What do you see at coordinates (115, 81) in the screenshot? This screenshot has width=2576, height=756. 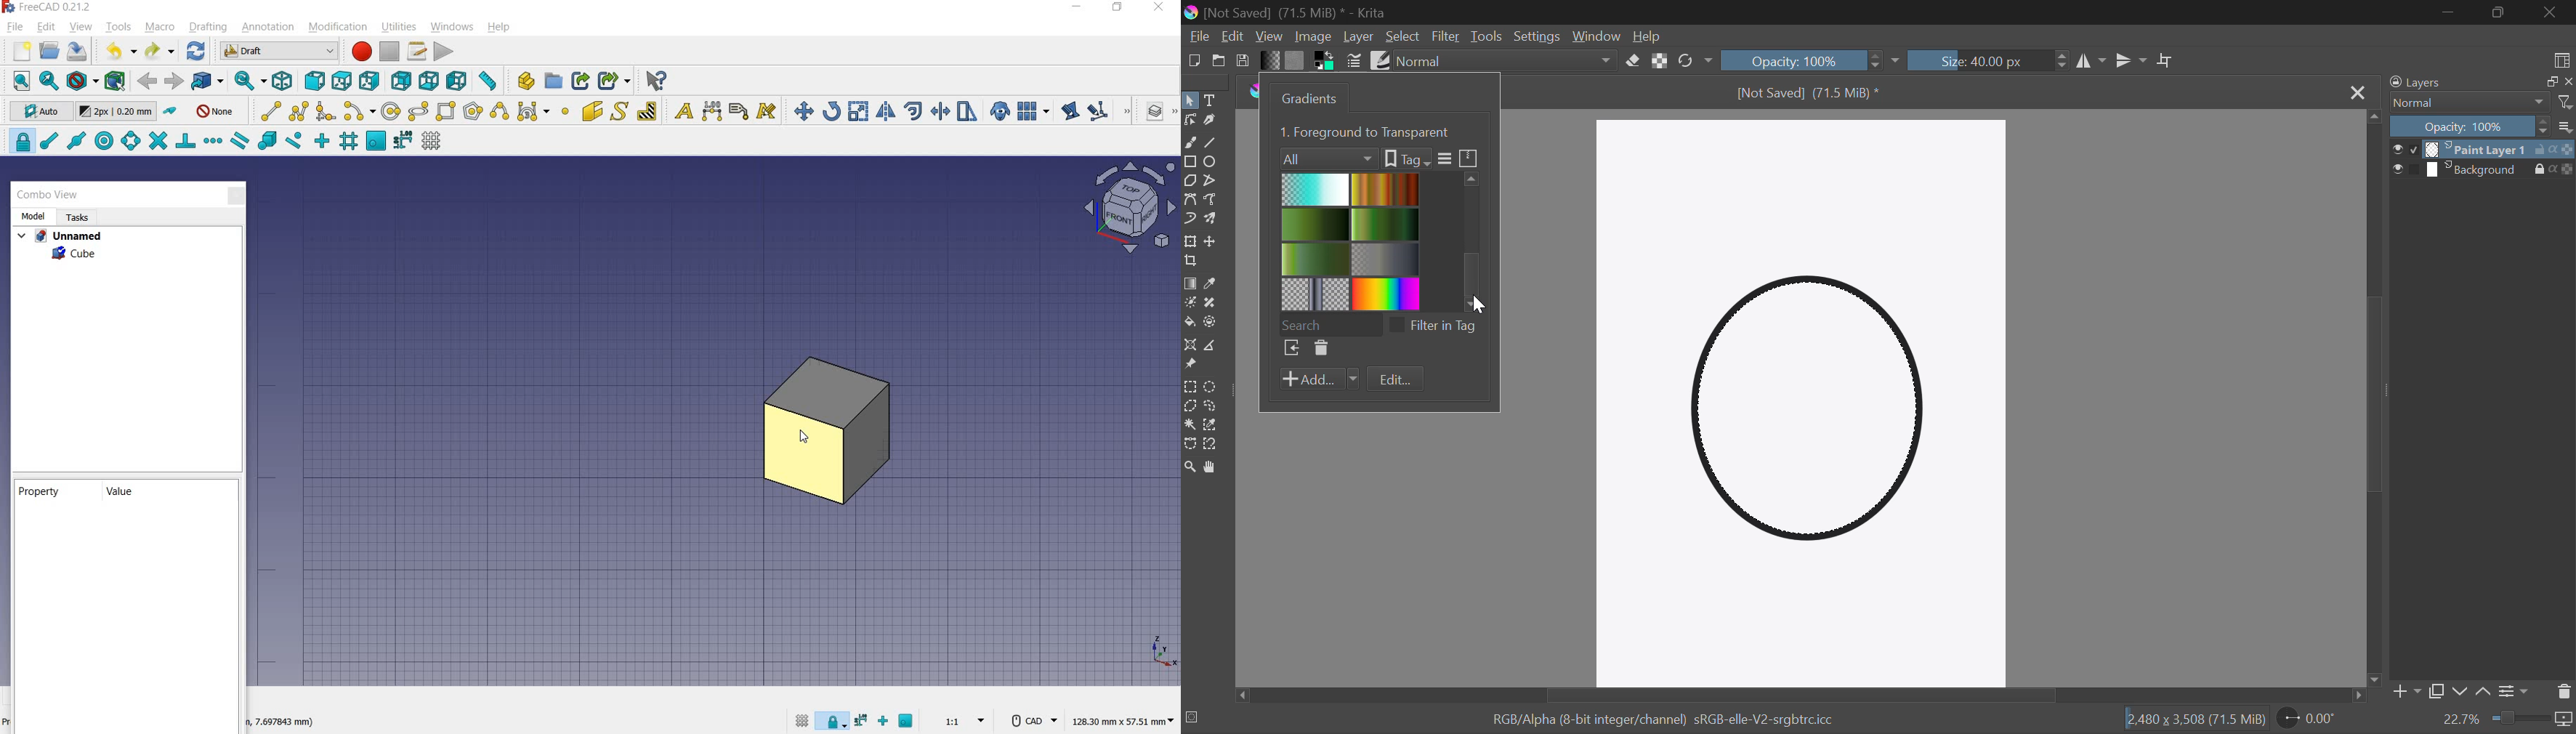 I see `bounding box` at bounding box center [115, 81].